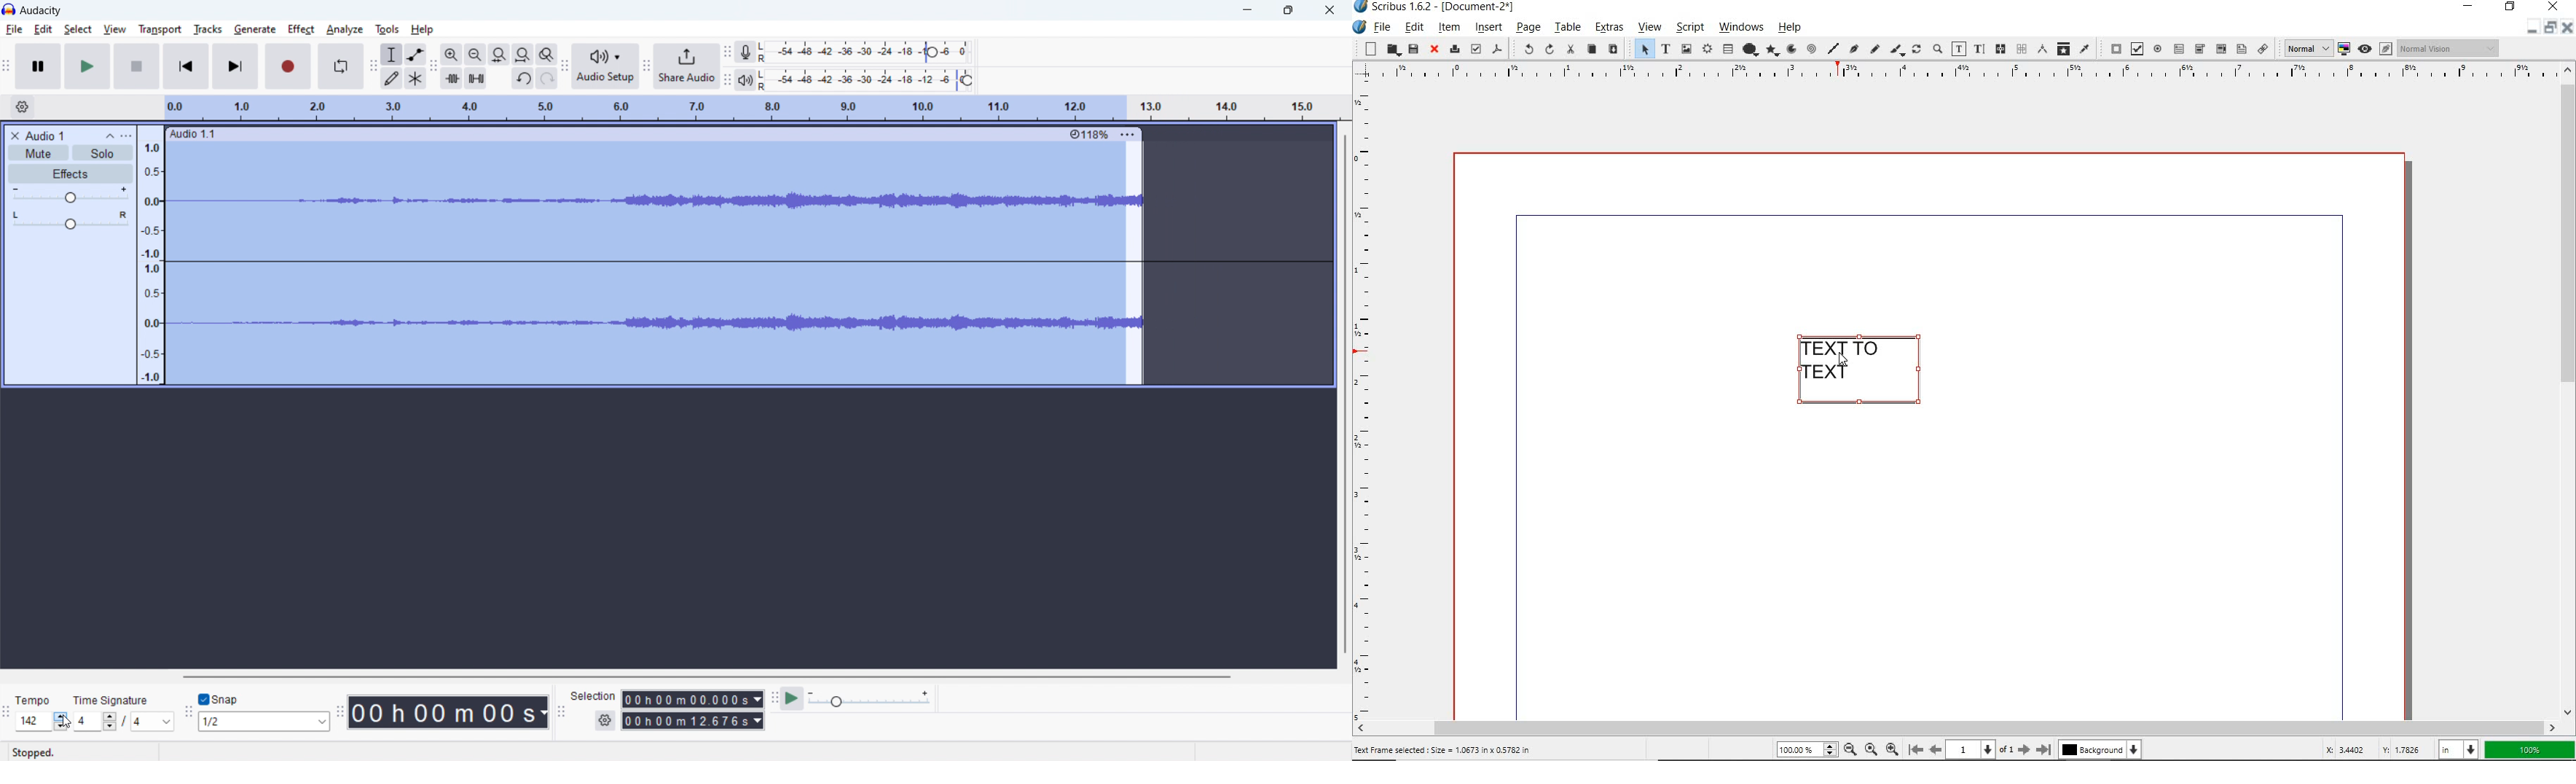  I want to click on pdf list box, so click(2241, 50).